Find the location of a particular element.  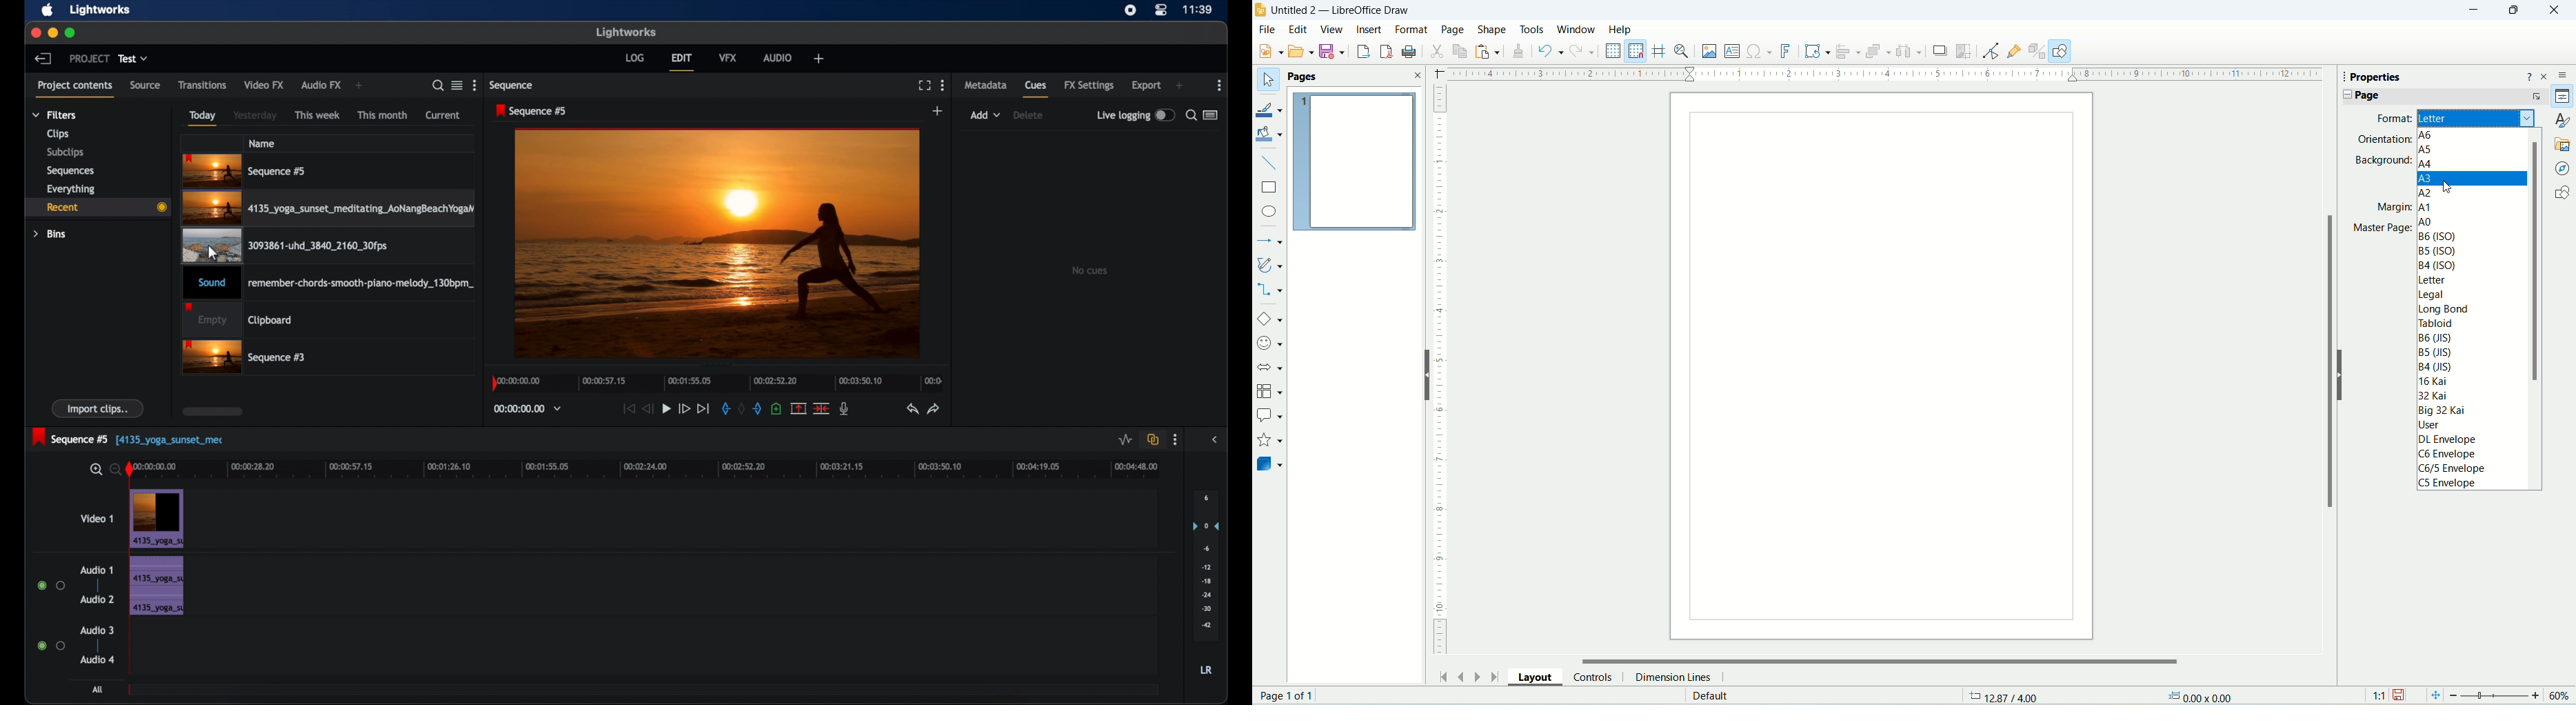

clips is located at coordinates (58, 134).